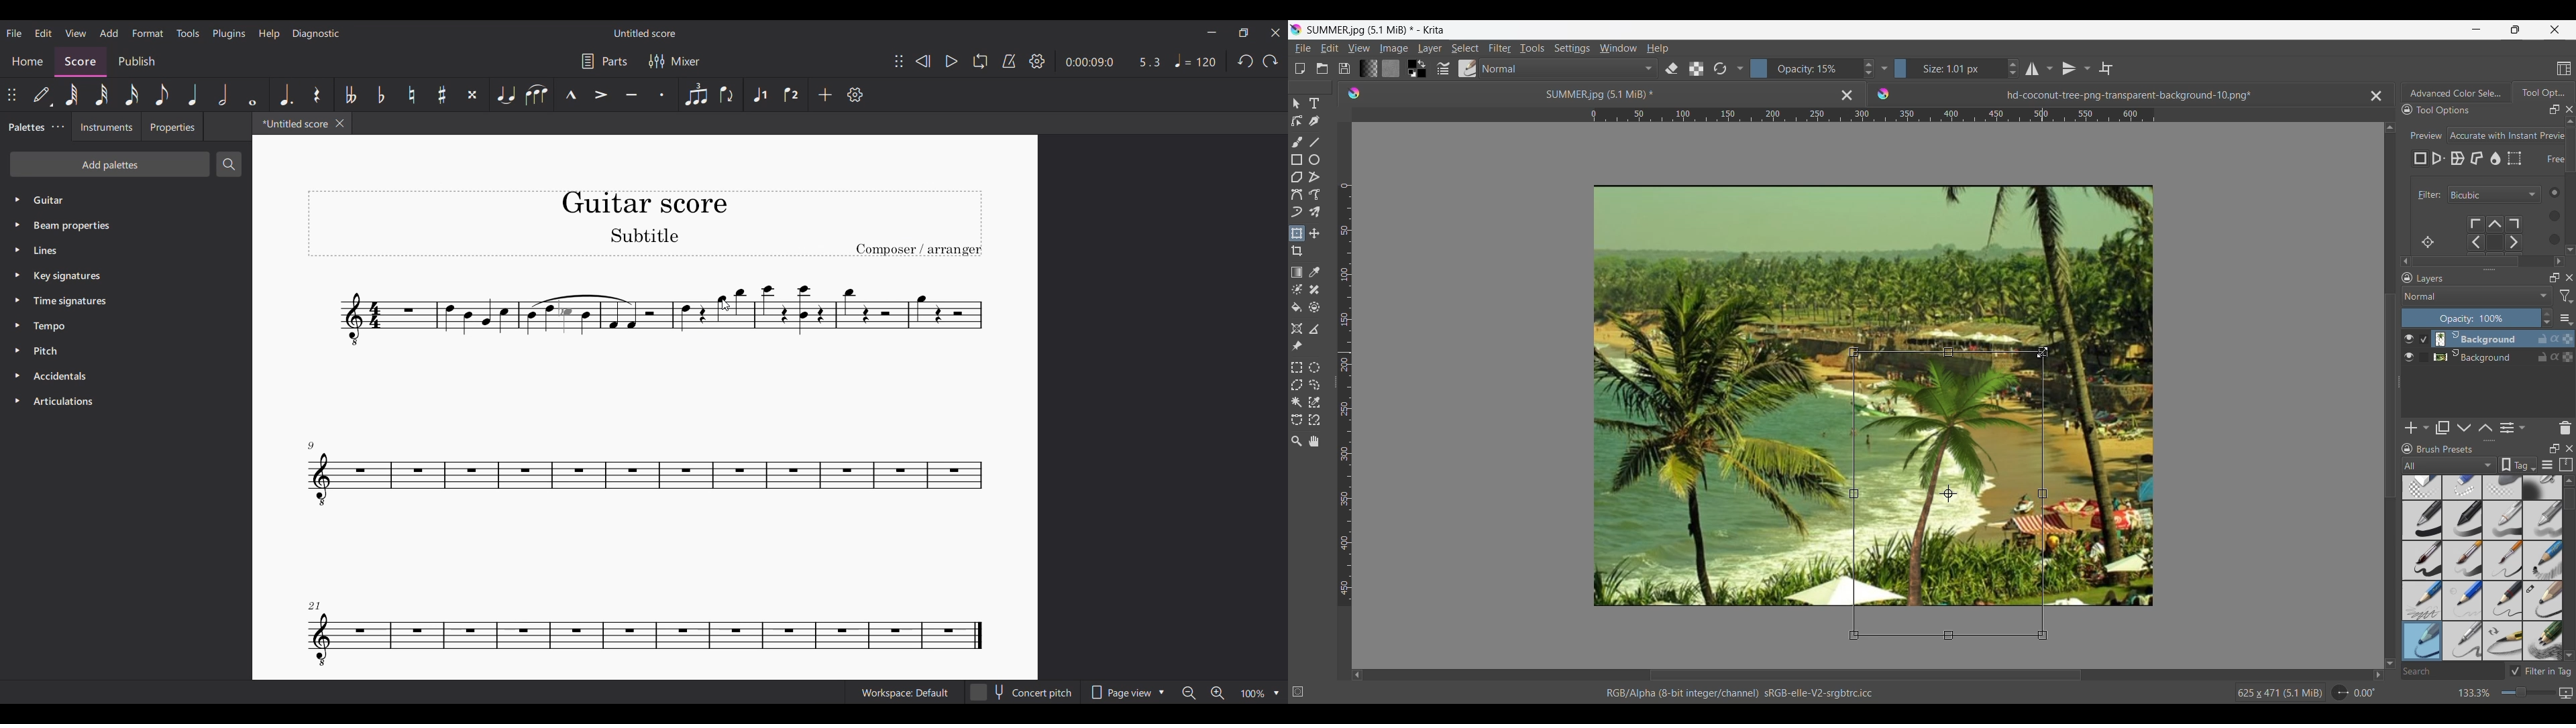 The width and height of the screenshot is (2576, 728). What do you see at coordinates (72, 95) in the screenshot?
I see `64th note` at bounding box center [72, 95].